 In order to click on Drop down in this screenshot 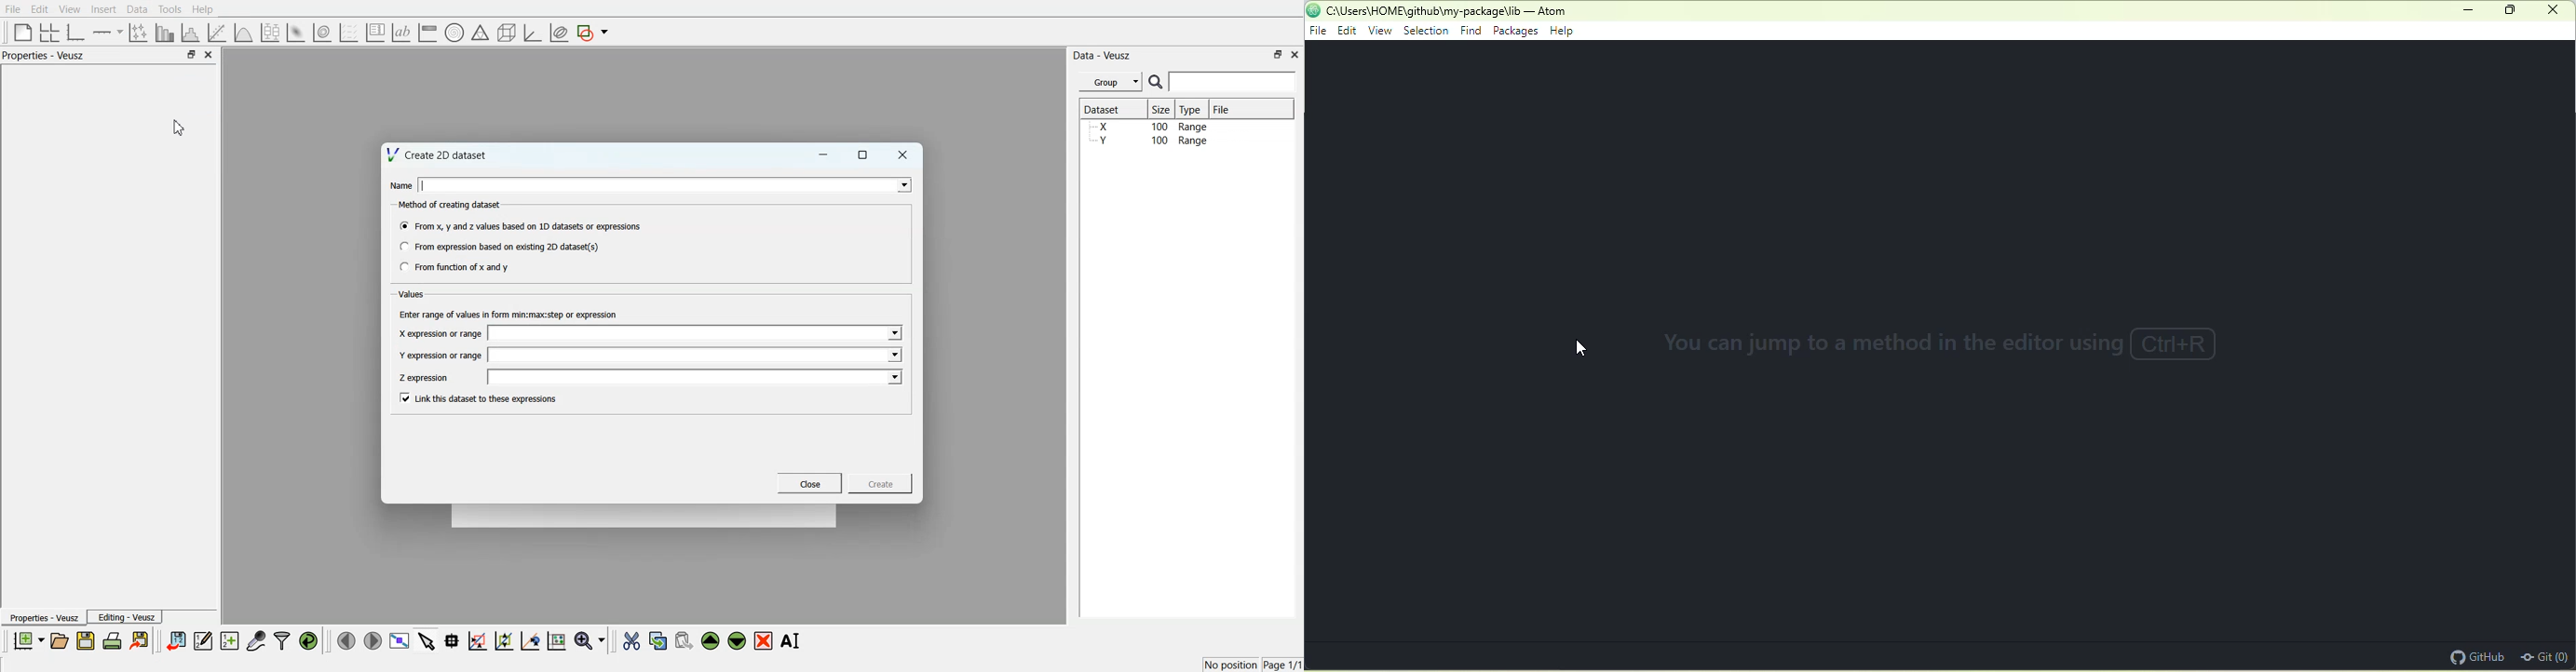, I will do `click(893, 334)`.